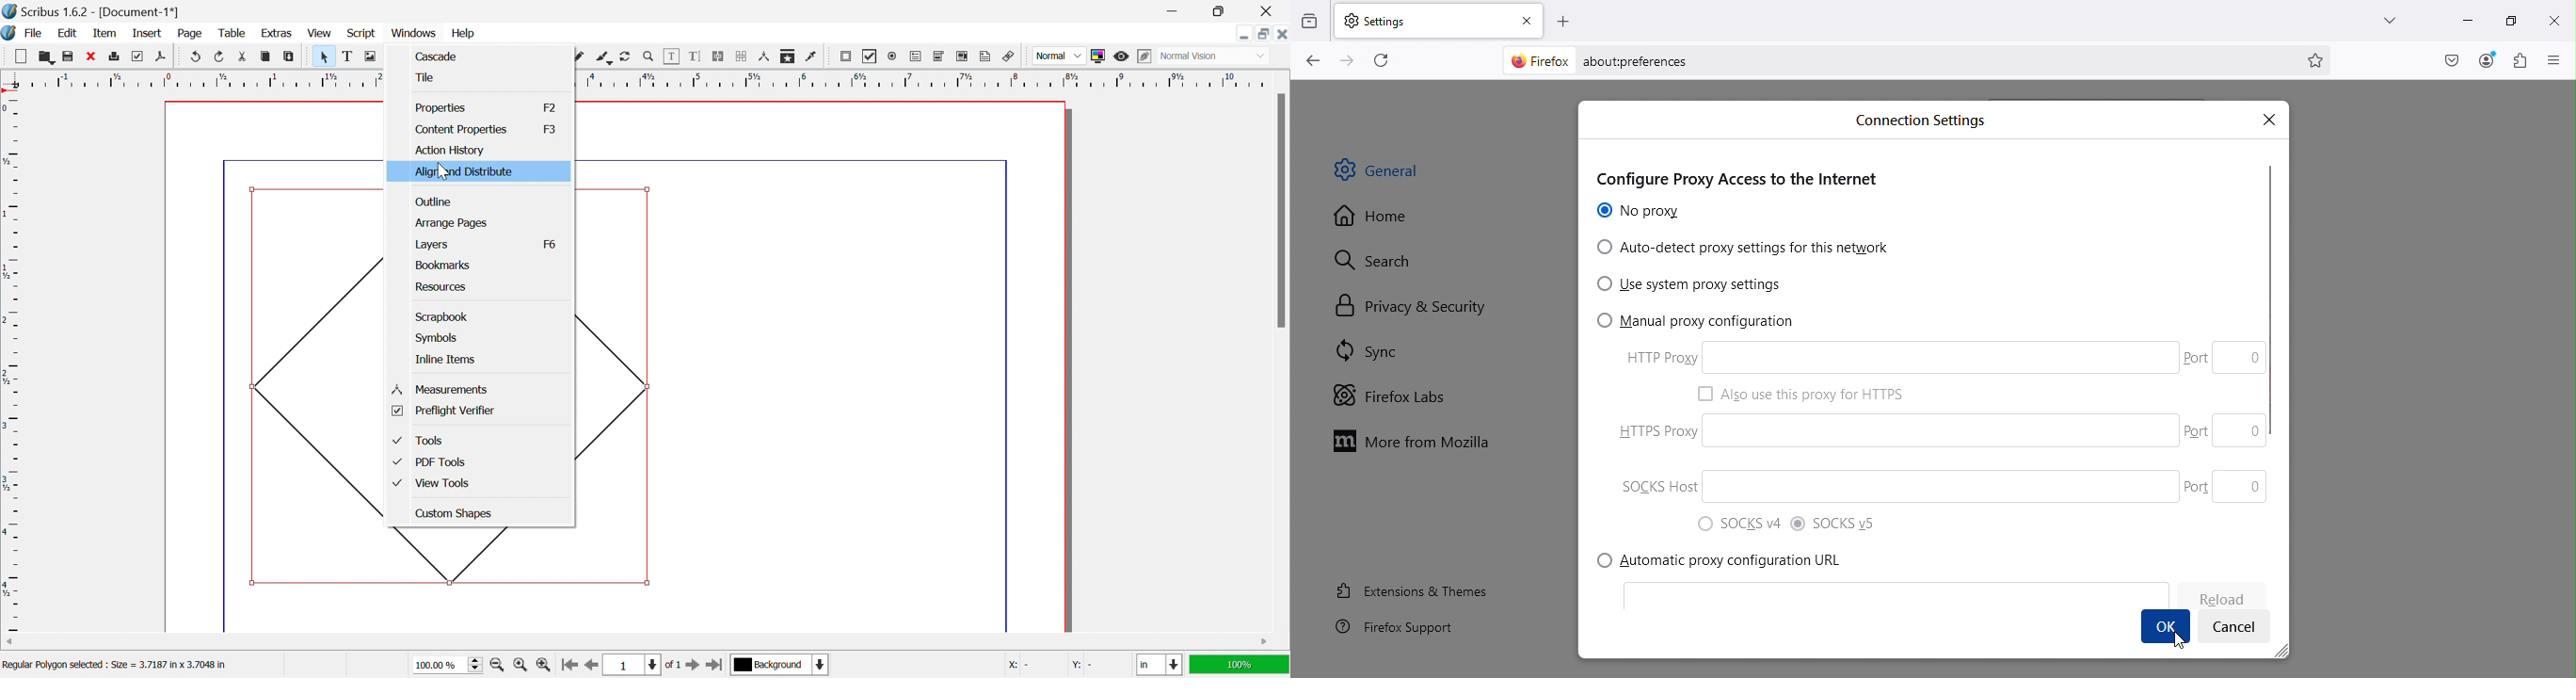 The height and width of the screenshot is (700, 2576). Describe the element at coordinates (781, 664) in the screenshot. I see `background` at that location.